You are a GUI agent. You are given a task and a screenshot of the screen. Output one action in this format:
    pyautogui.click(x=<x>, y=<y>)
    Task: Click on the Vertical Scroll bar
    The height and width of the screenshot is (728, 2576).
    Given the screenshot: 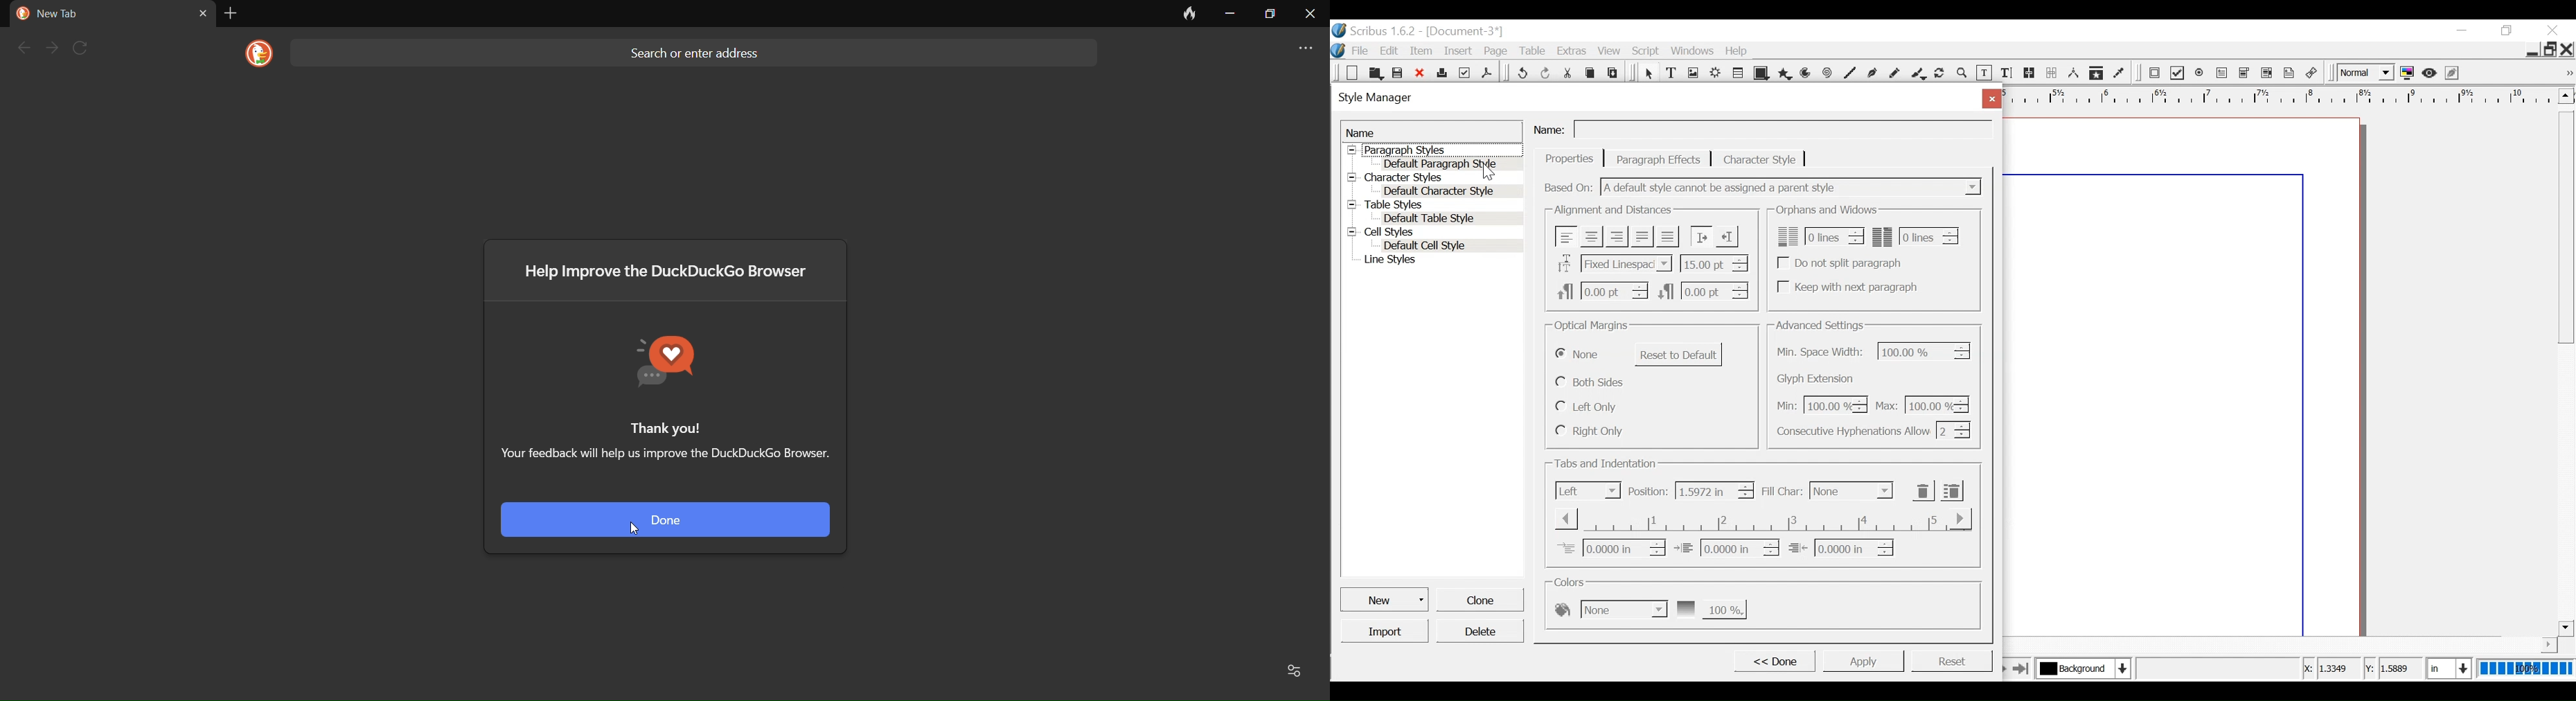 What is the action you would take?
    pyautogui.click(x=2566, y=226)
    